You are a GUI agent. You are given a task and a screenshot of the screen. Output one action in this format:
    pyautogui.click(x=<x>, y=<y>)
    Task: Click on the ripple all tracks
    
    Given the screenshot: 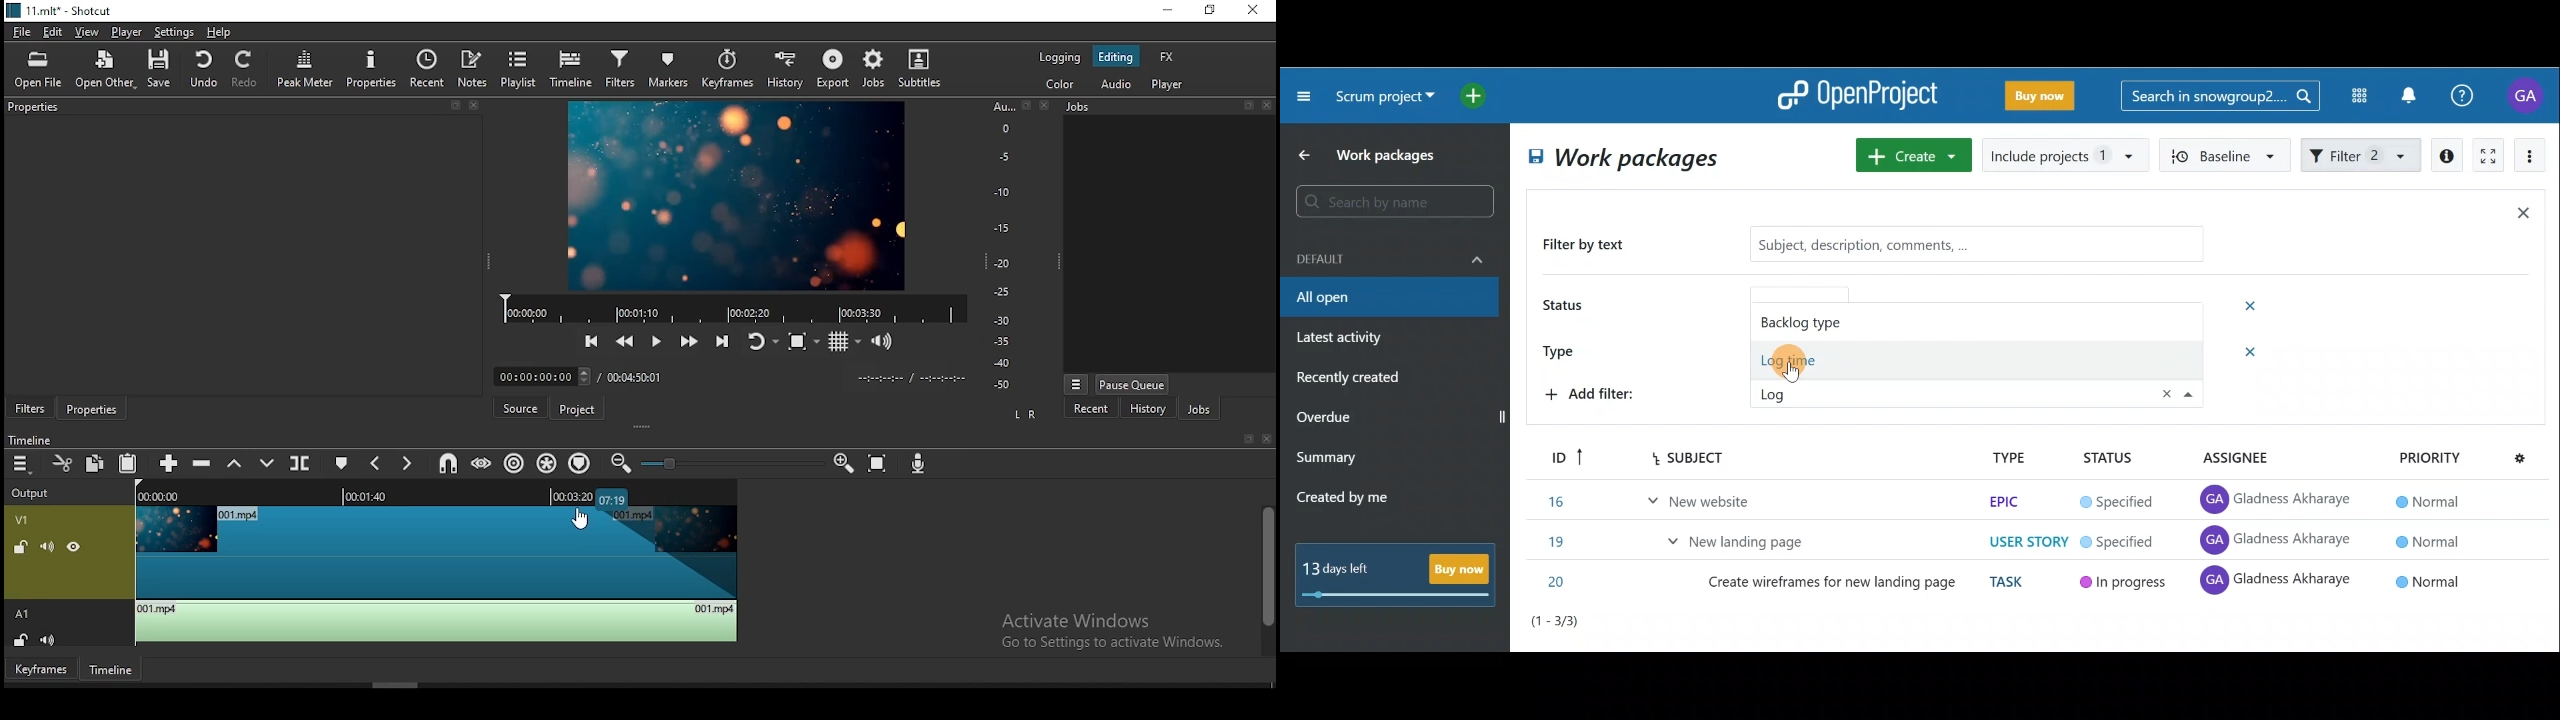 What is the action you would take?
    pyautogui.click(x=549, y=459)
    